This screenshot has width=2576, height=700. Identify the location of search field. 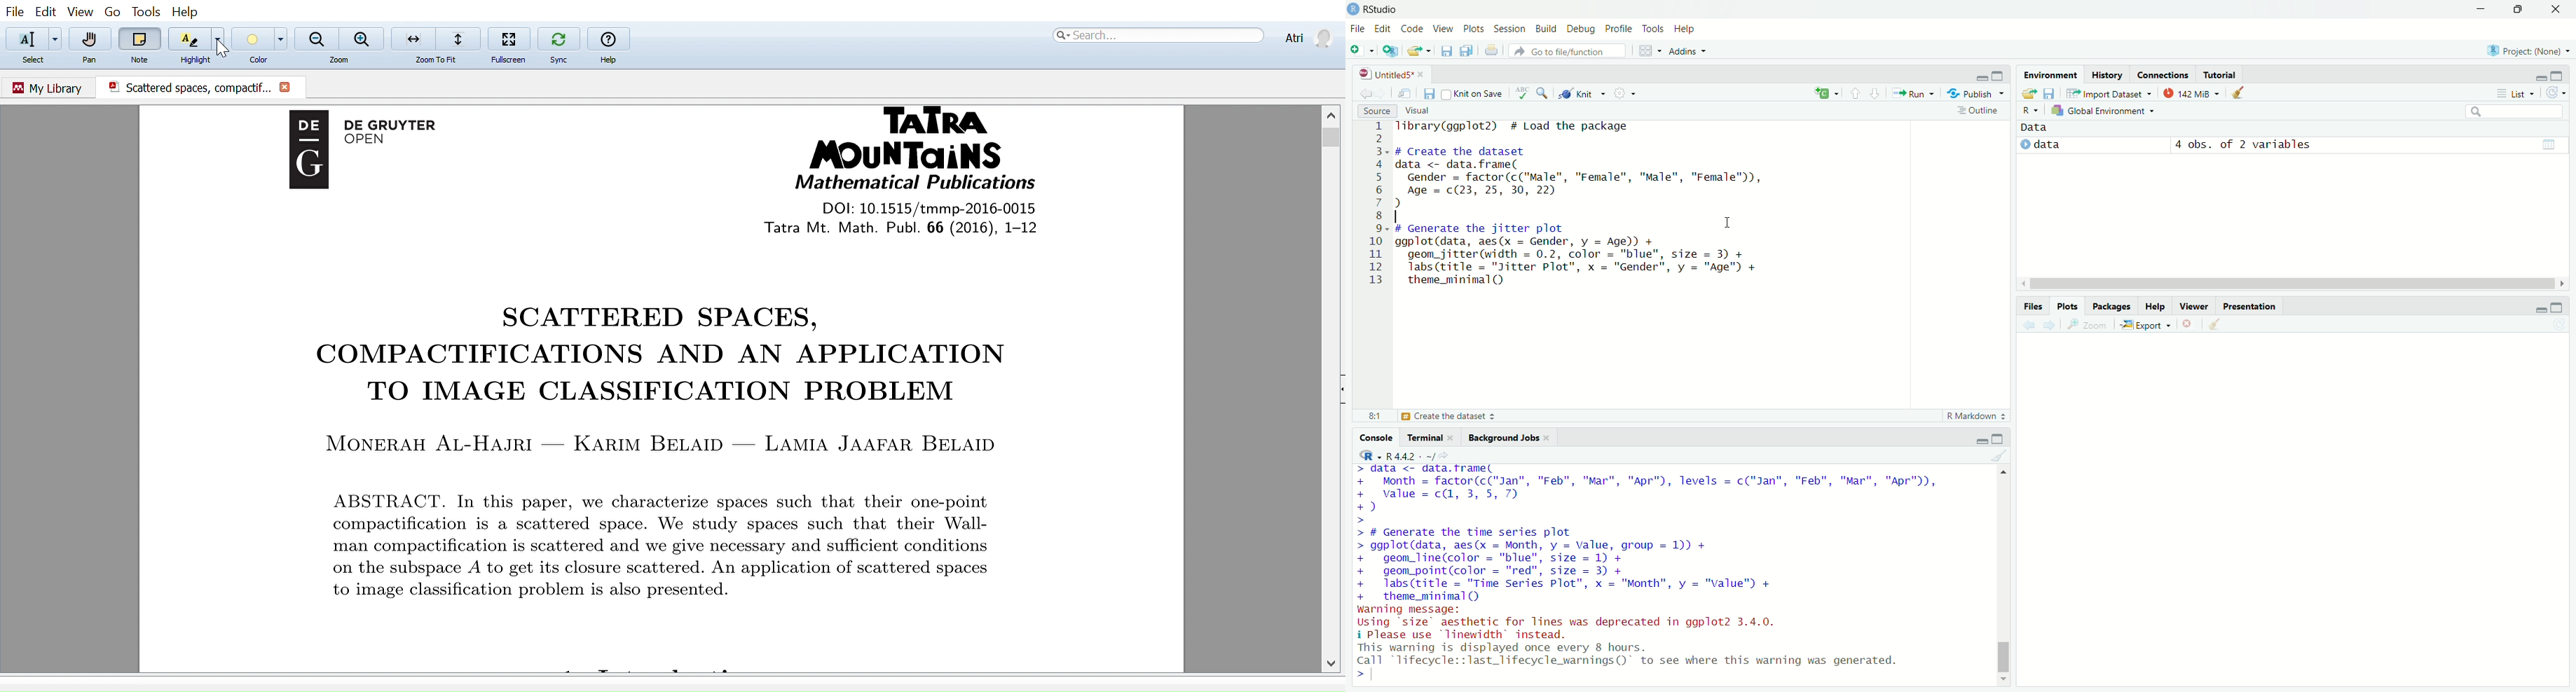
(2519, 112).